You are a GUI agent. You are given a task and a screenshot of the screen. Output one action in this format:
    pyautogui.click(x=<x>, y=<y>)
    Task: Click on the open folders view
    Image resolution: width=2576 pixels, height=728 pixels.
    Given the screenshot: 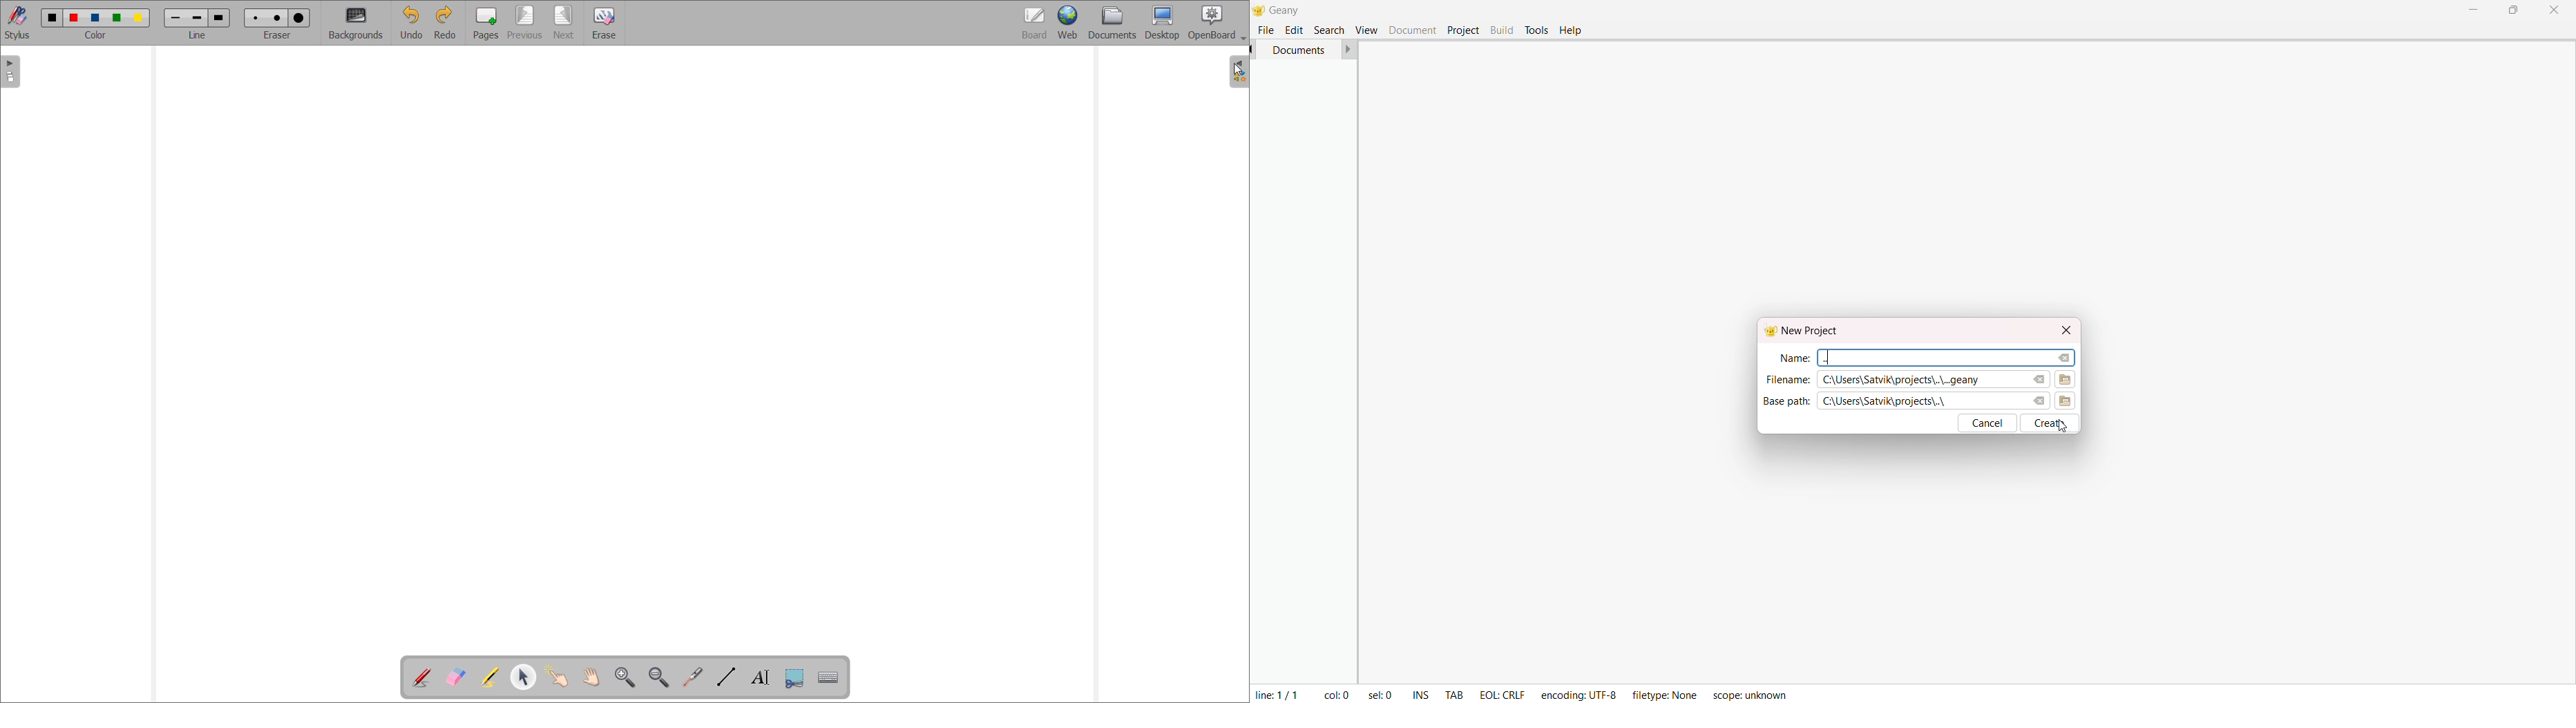 What is the action you would take?
    pyautogui.click(x=1240, y=72)
    